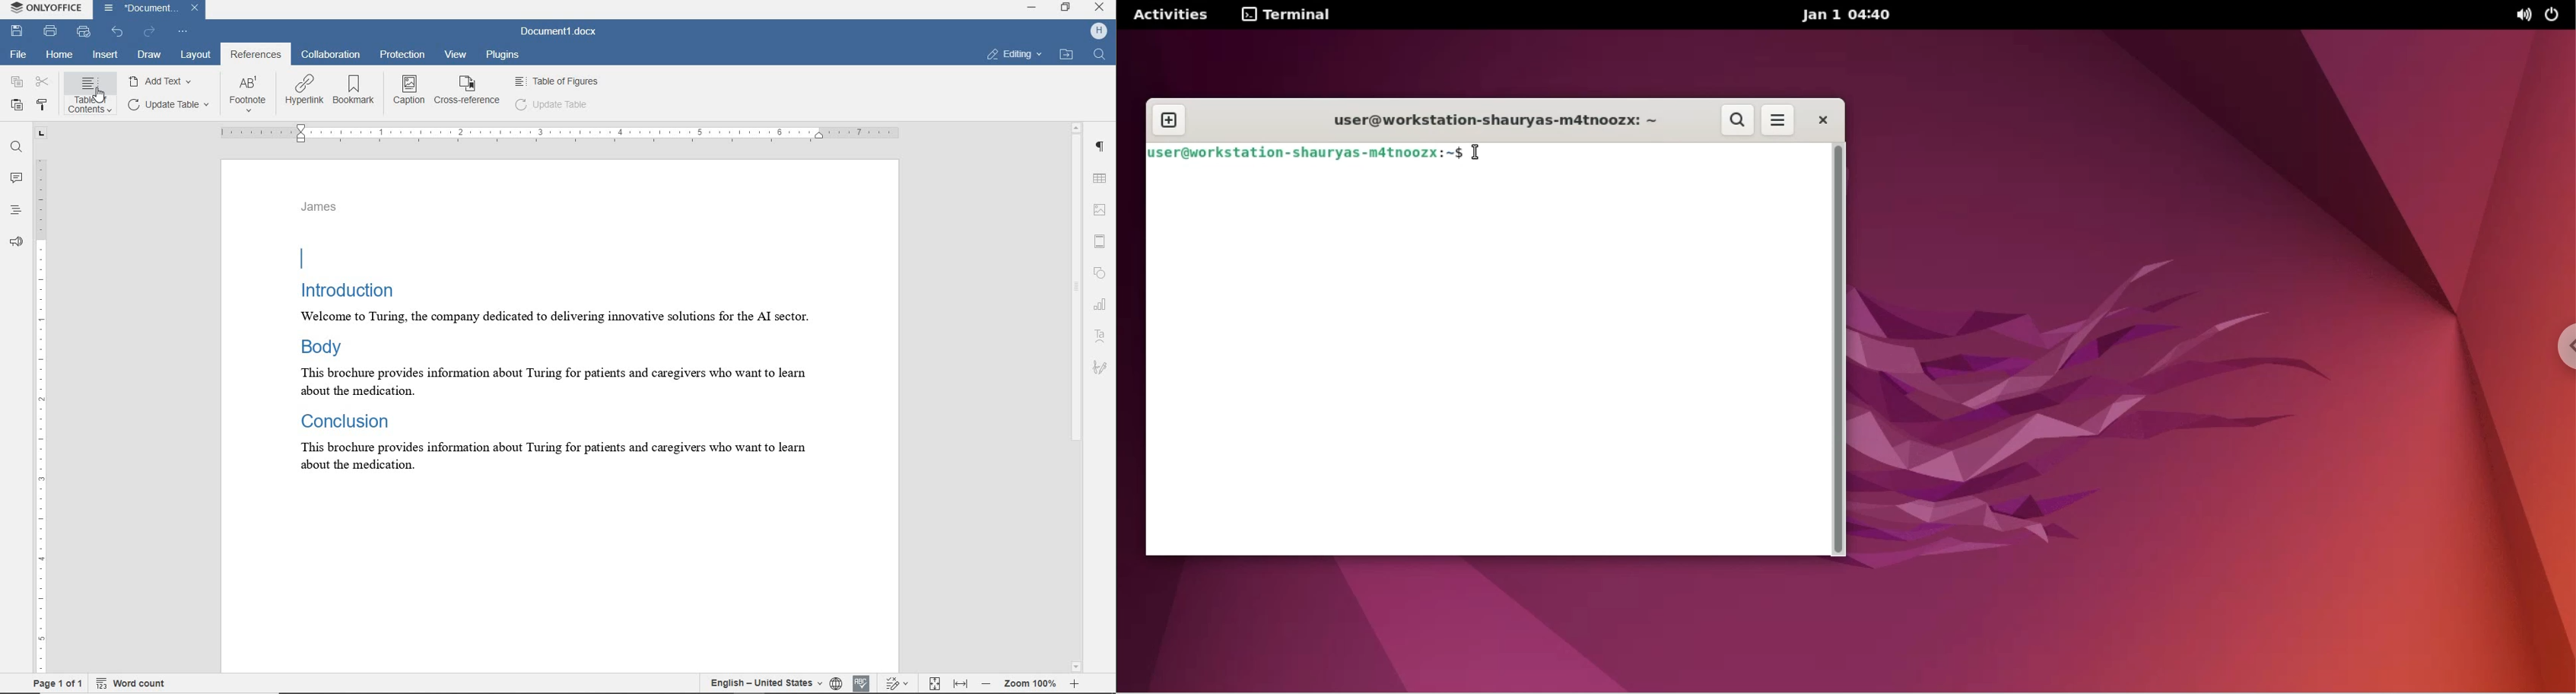 The height and width of the screenshot is (700, 2576). Describe the element at coordinates (1101, 273) in the screenshot. I see `shape` at that location.